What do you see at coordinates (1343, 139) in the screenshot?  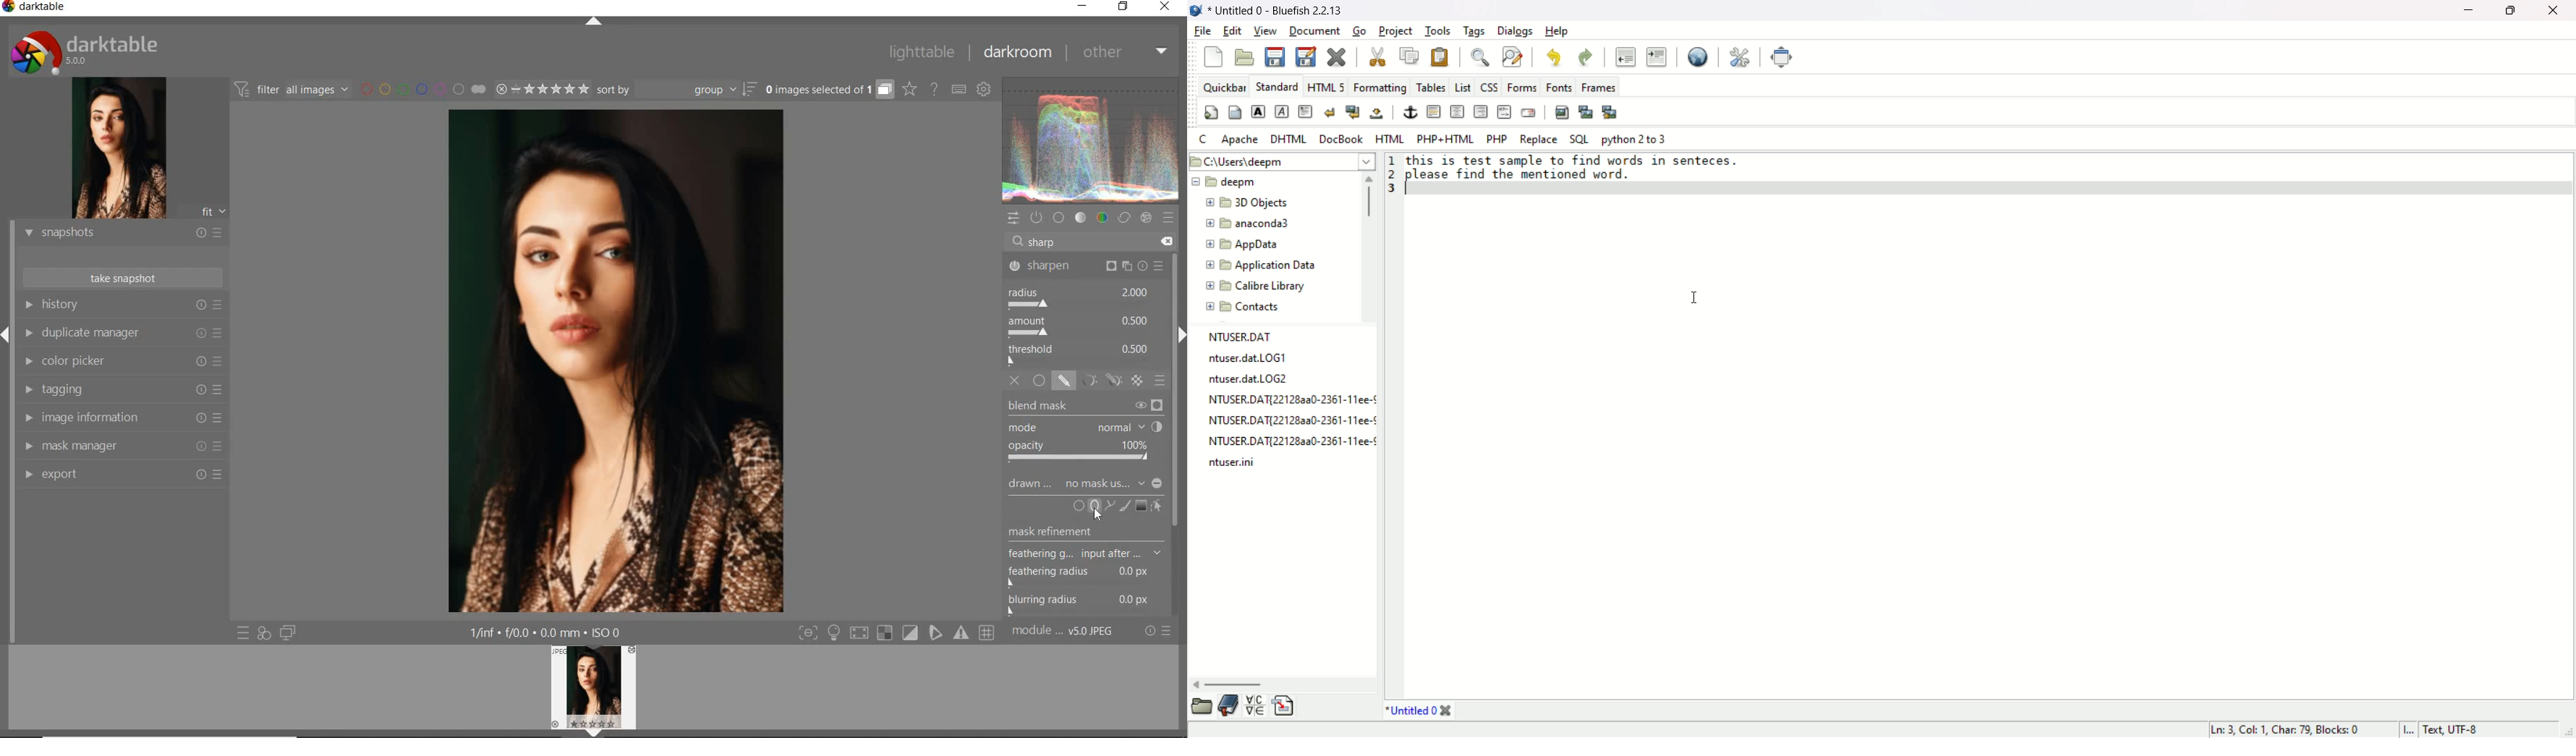 I see `Docbook` at bounding box center [1343, 139].